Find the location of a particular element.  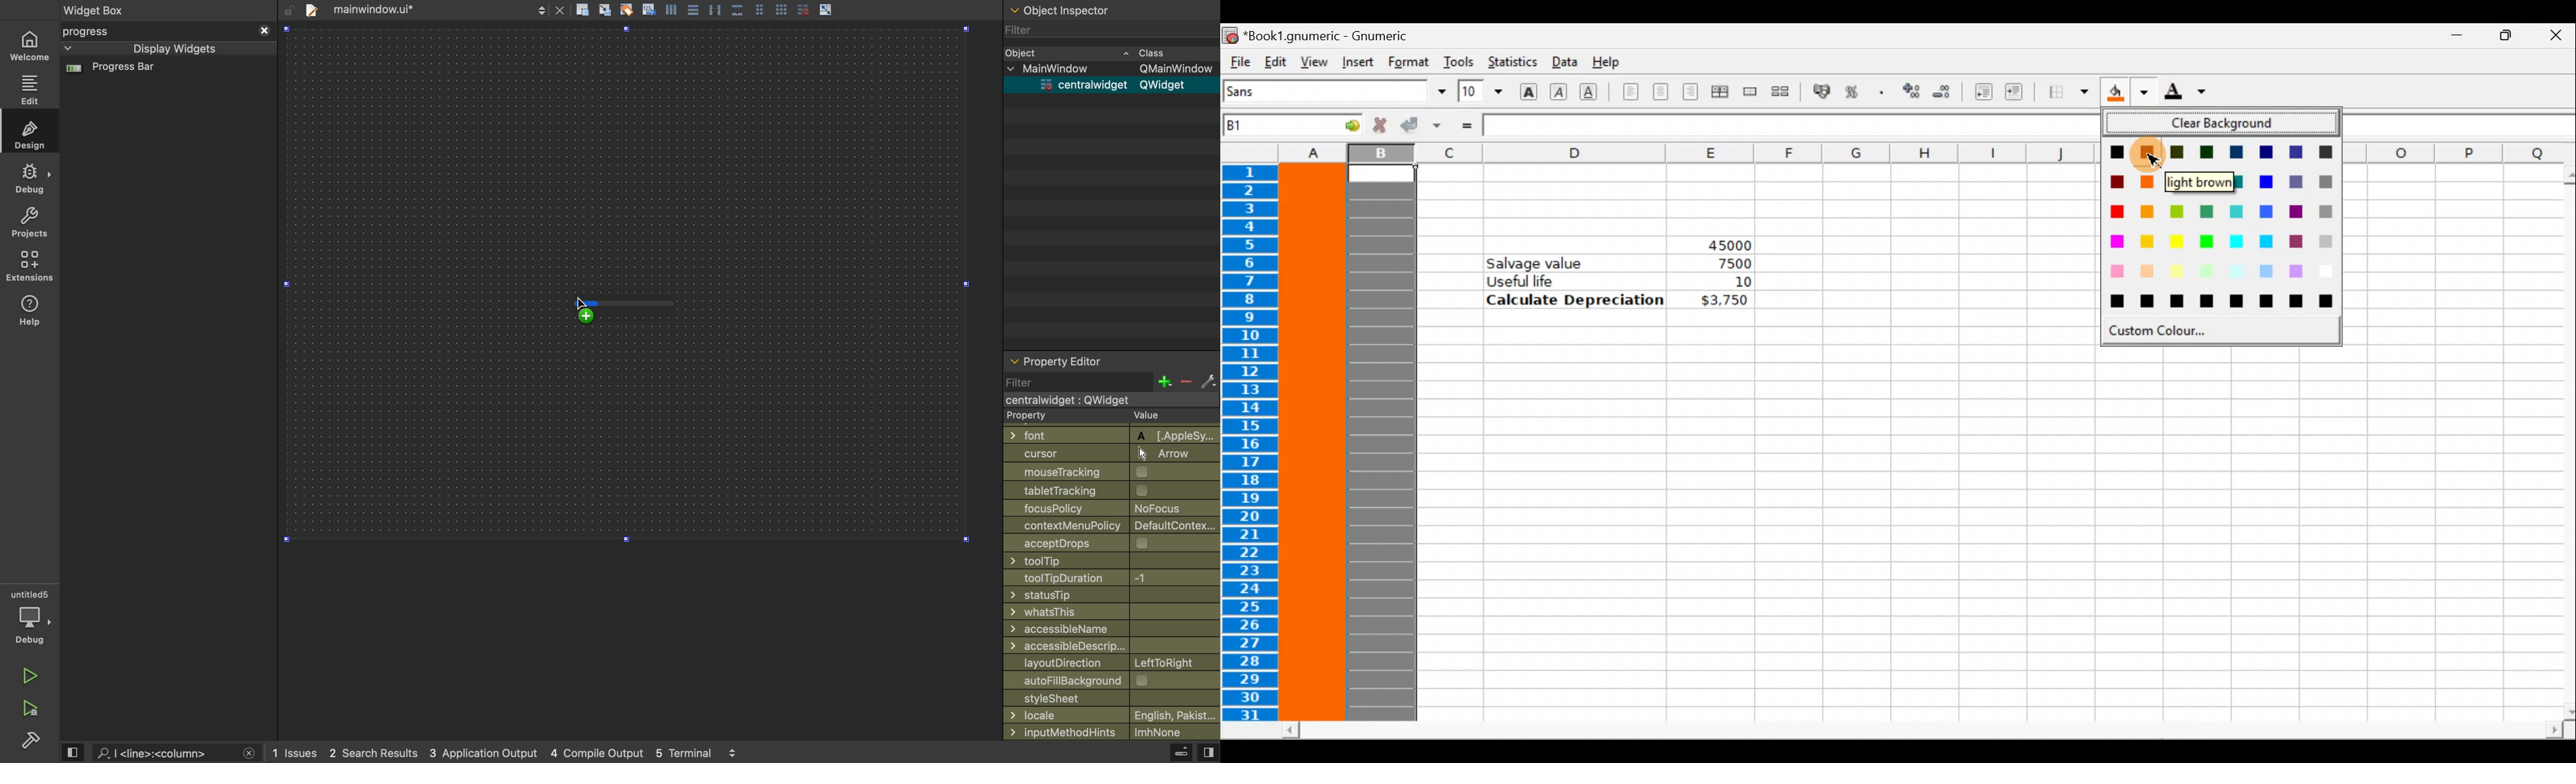

Centre horizontally across selection is located at coordinates (1719, 94).